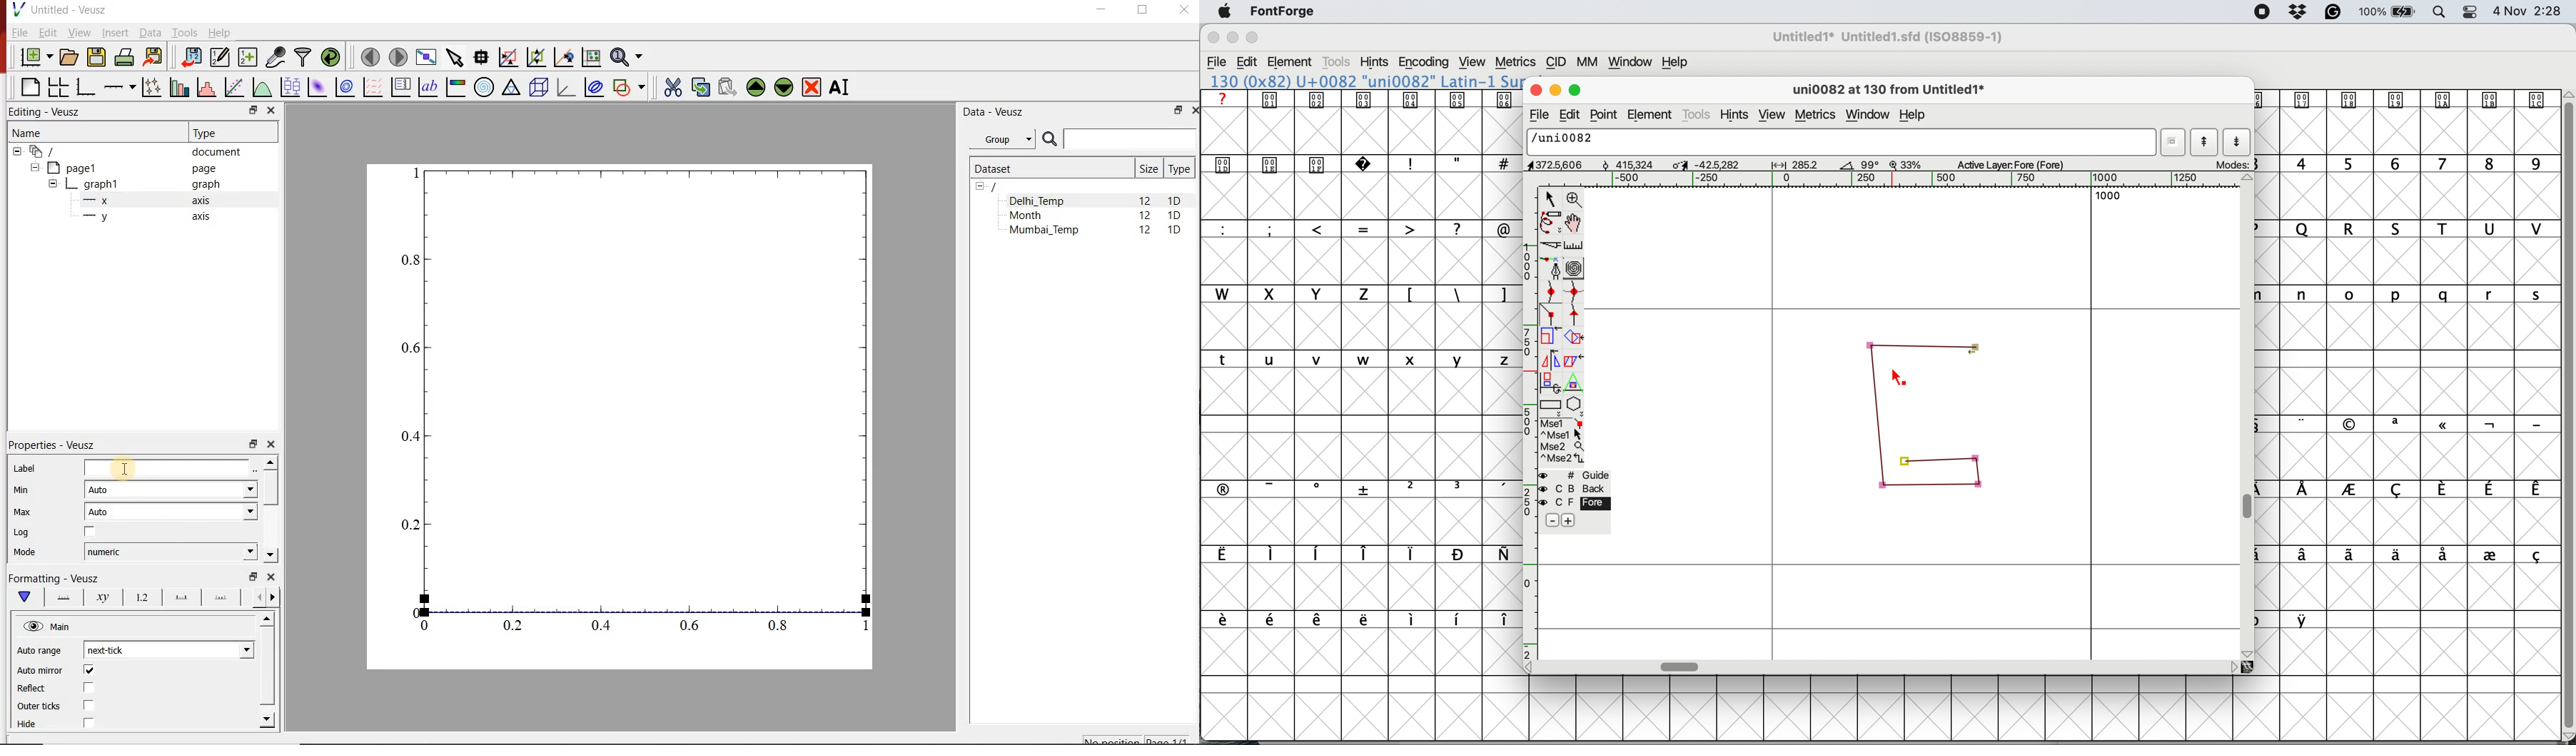 This screenshot has width=2576, height=756. I want to click on minimise, so click(1554, 89).